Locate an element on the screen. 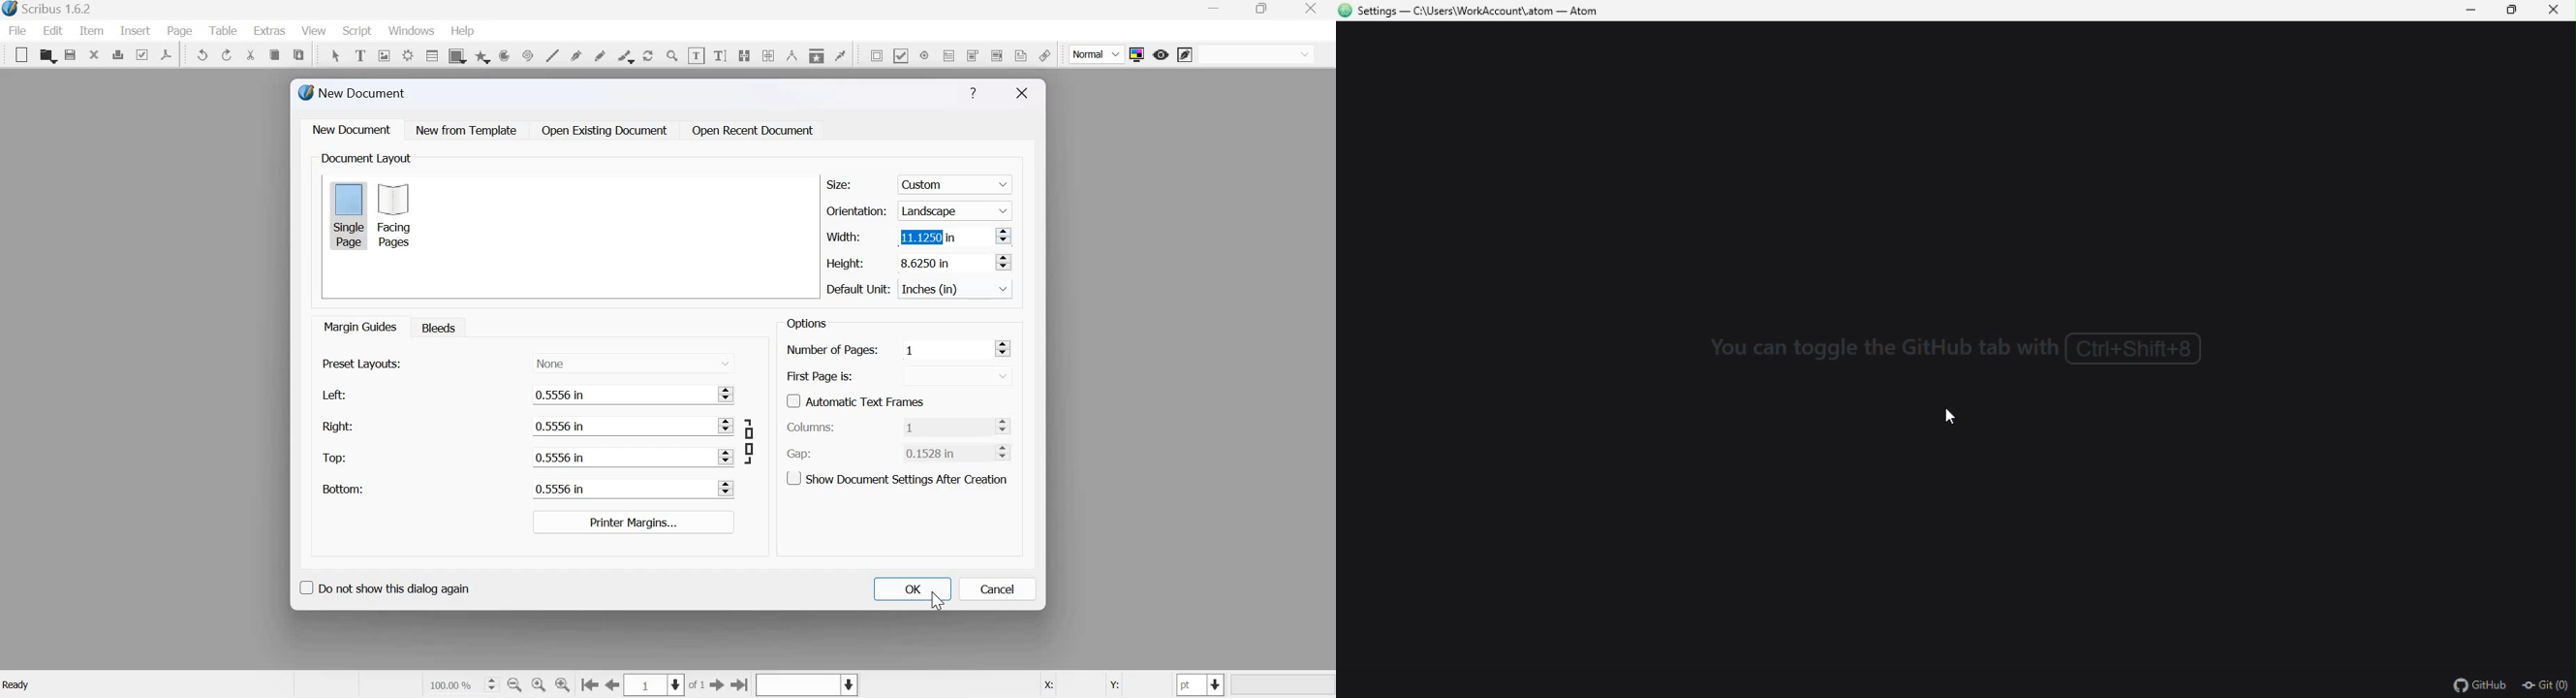 The image size is (2576, 700). New is located at coordinates (18, 55).